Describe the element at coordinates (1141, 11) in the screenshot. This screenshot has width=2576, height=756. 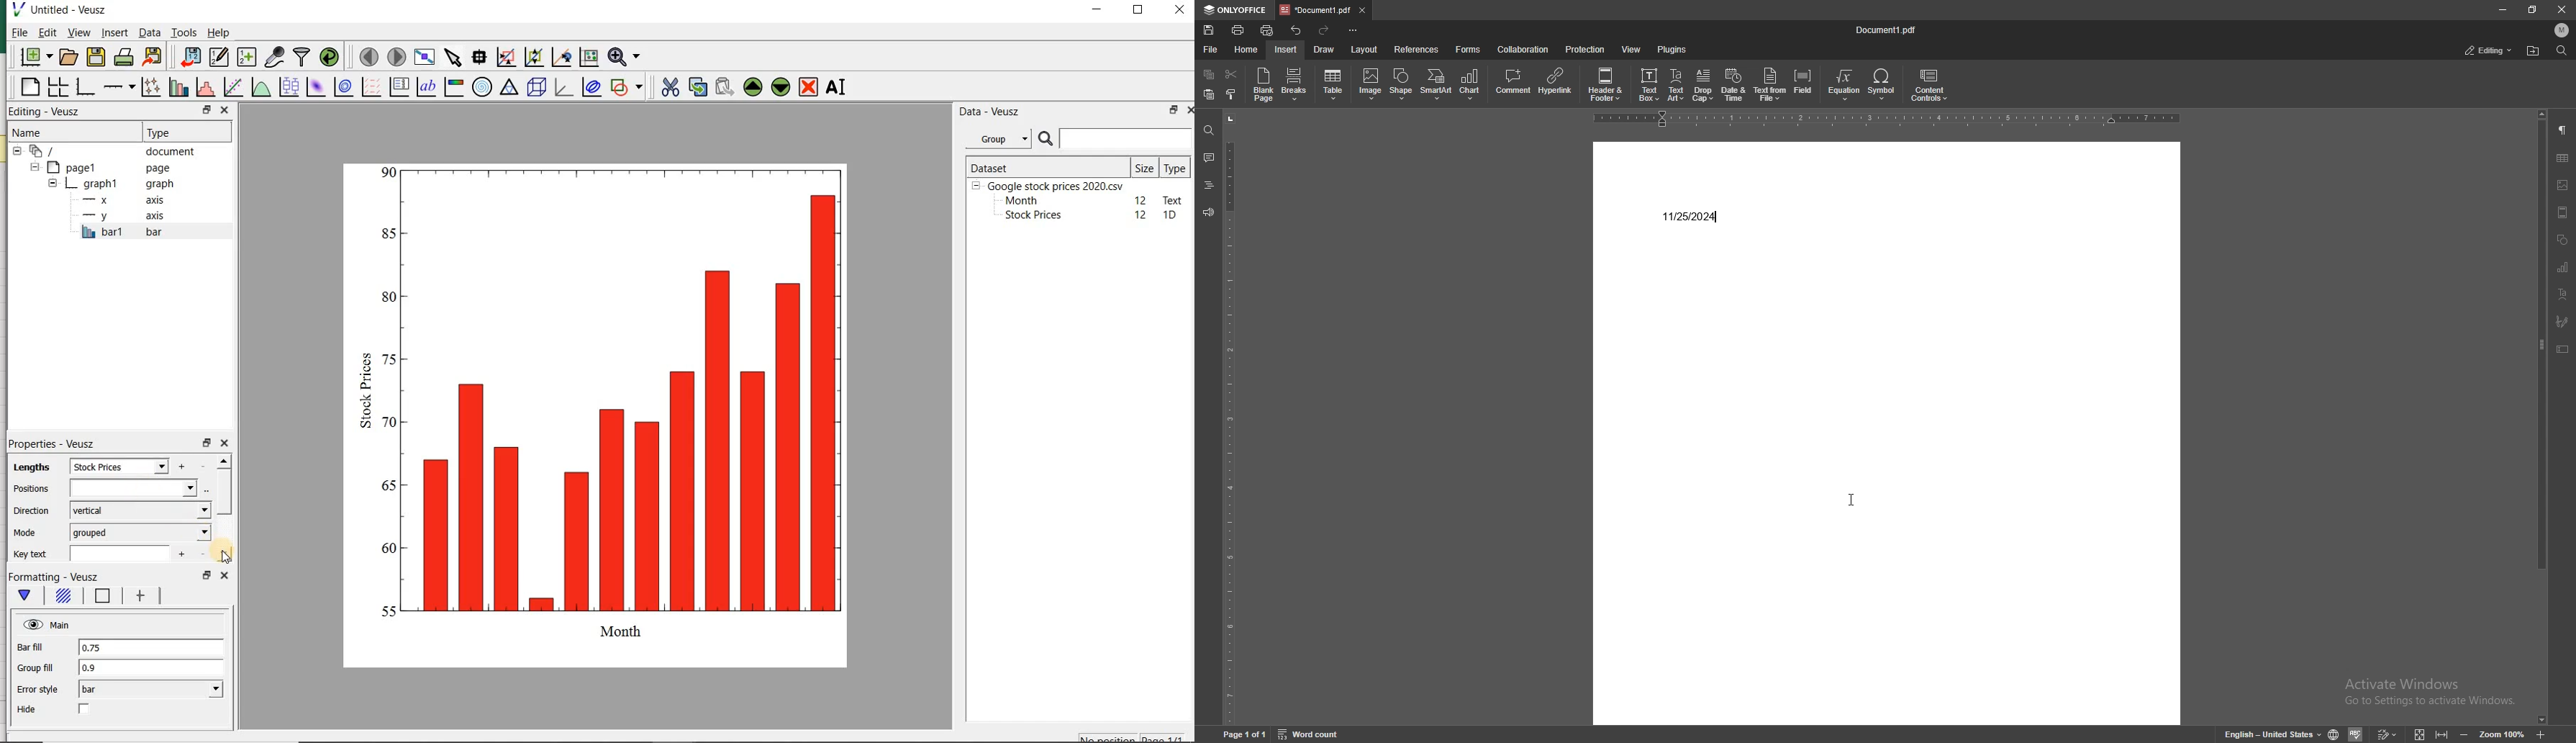
I see `maximize` at that location.